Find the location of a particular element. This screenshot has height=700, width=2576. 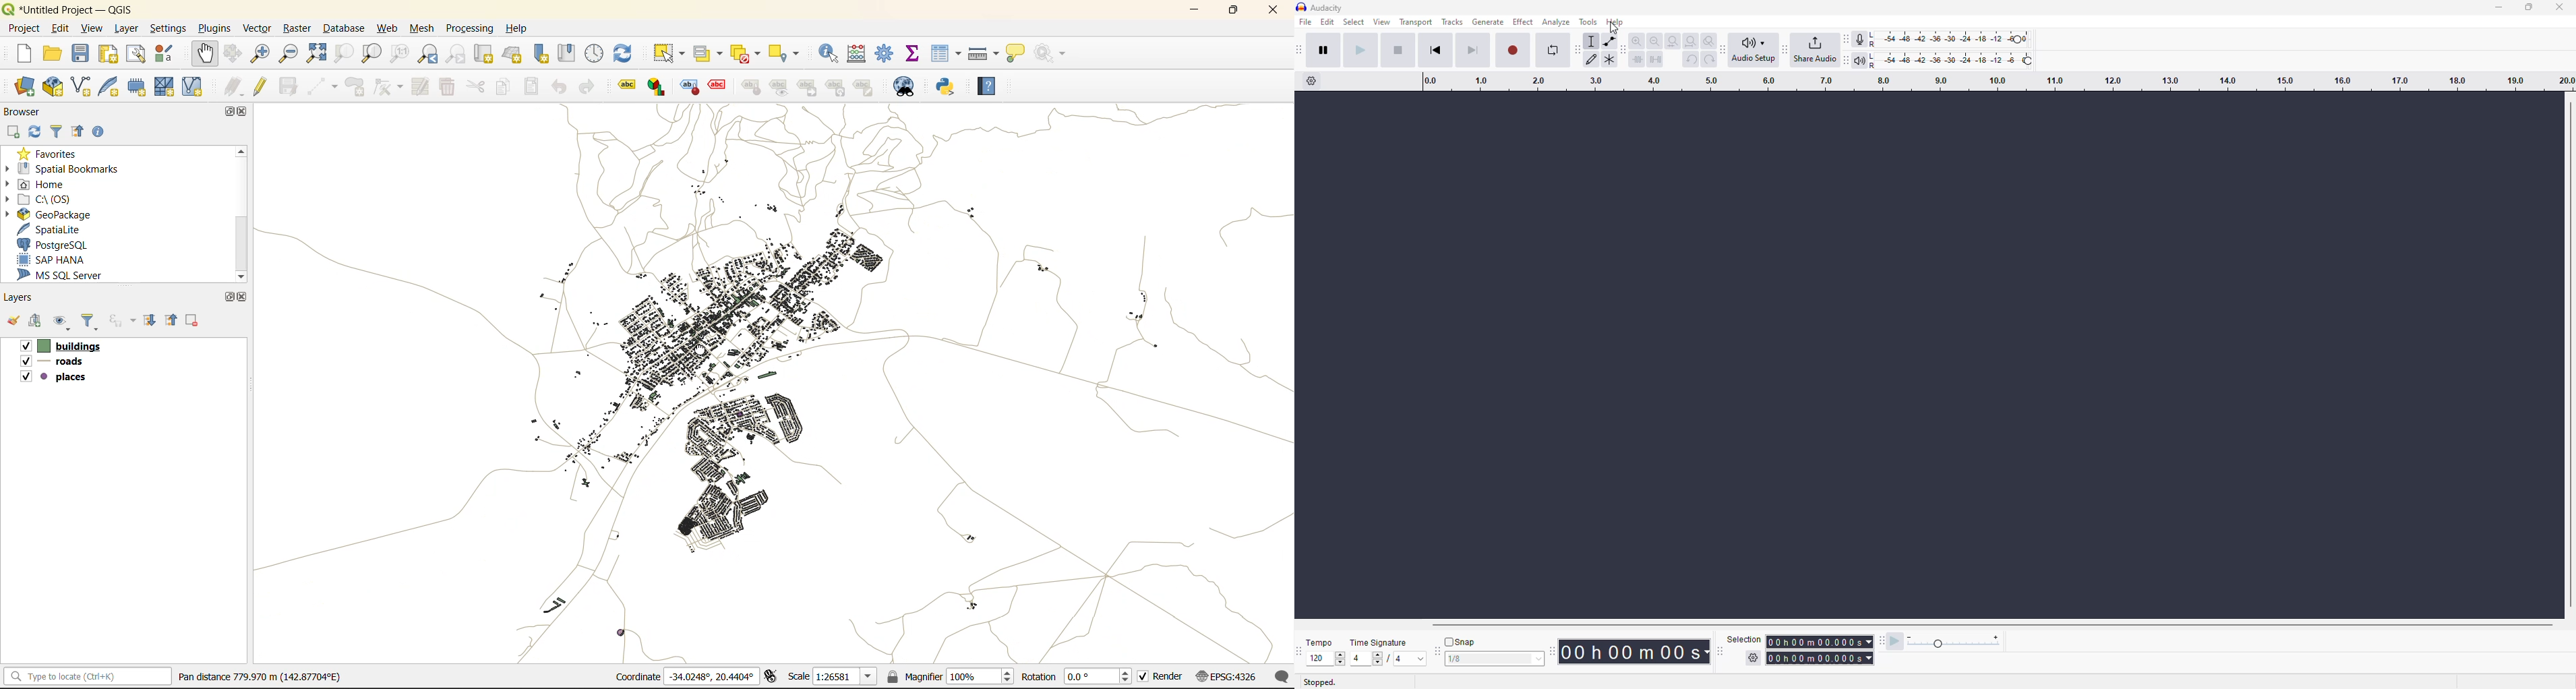

view is located at coordinates (1381, 23).